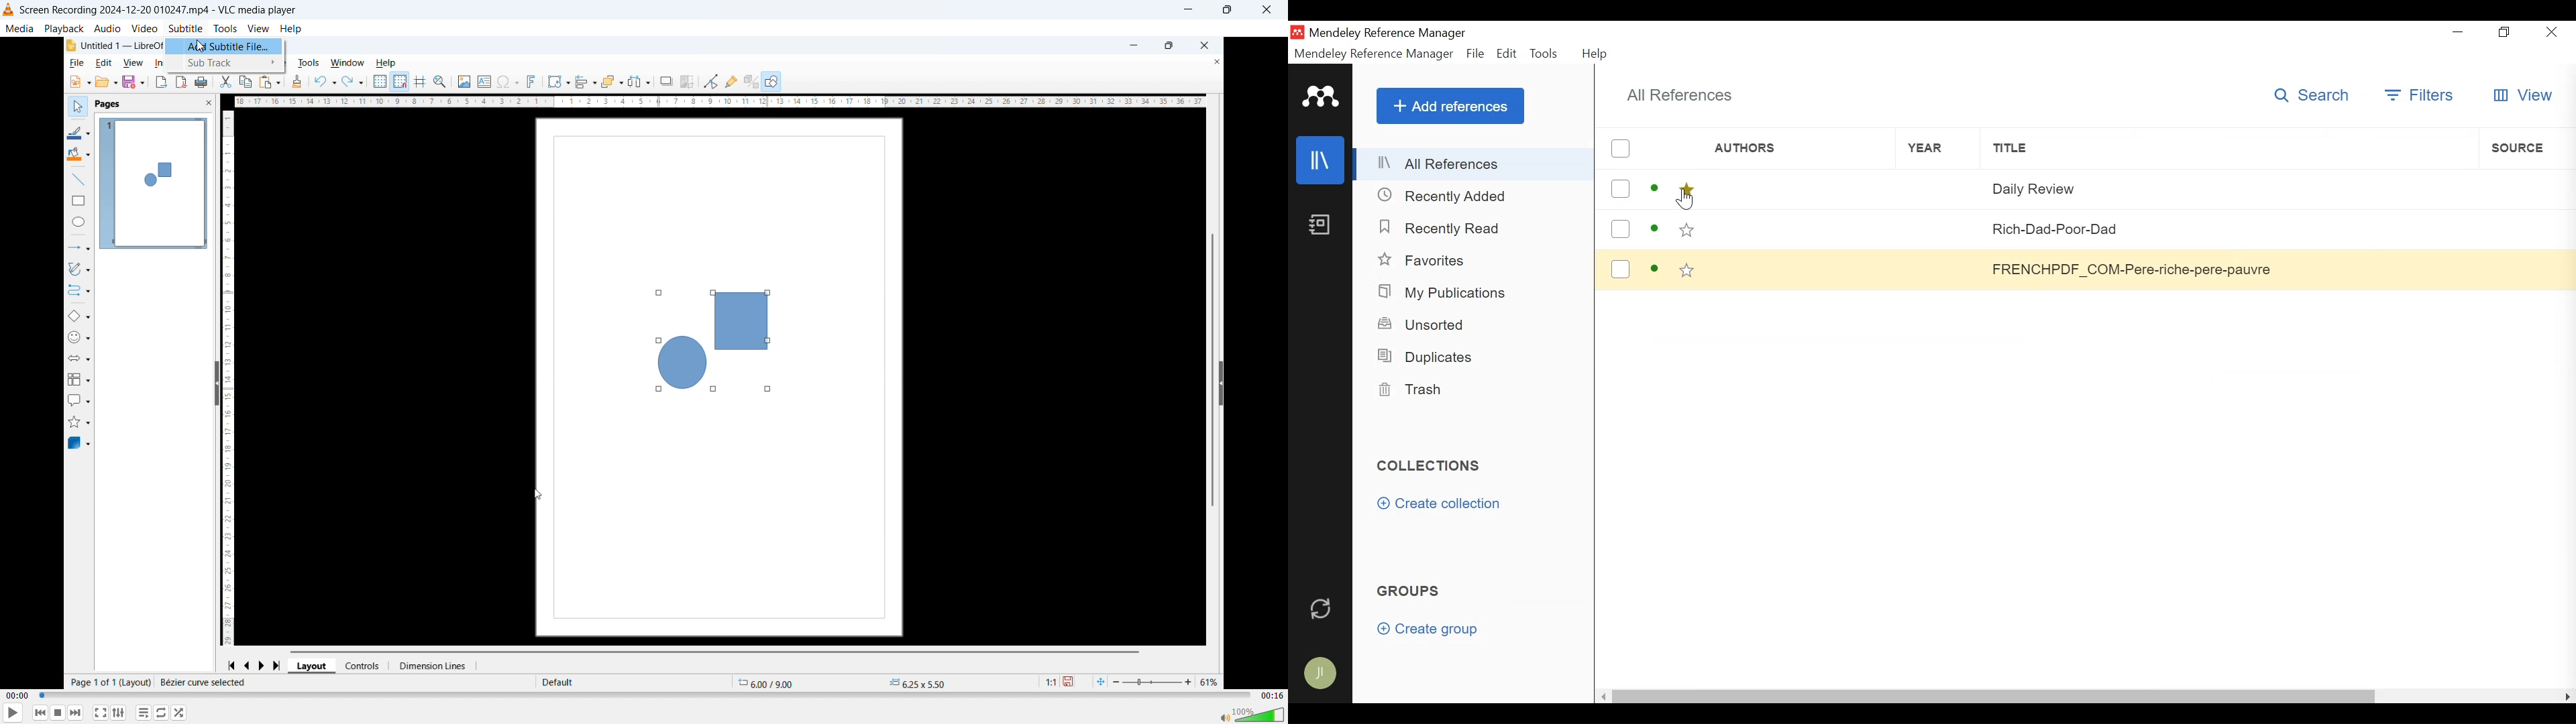 The image size is (2576, 728). Describe the element at coordinates (1655, 229) in the screenshot. I see `Unread` at that location.